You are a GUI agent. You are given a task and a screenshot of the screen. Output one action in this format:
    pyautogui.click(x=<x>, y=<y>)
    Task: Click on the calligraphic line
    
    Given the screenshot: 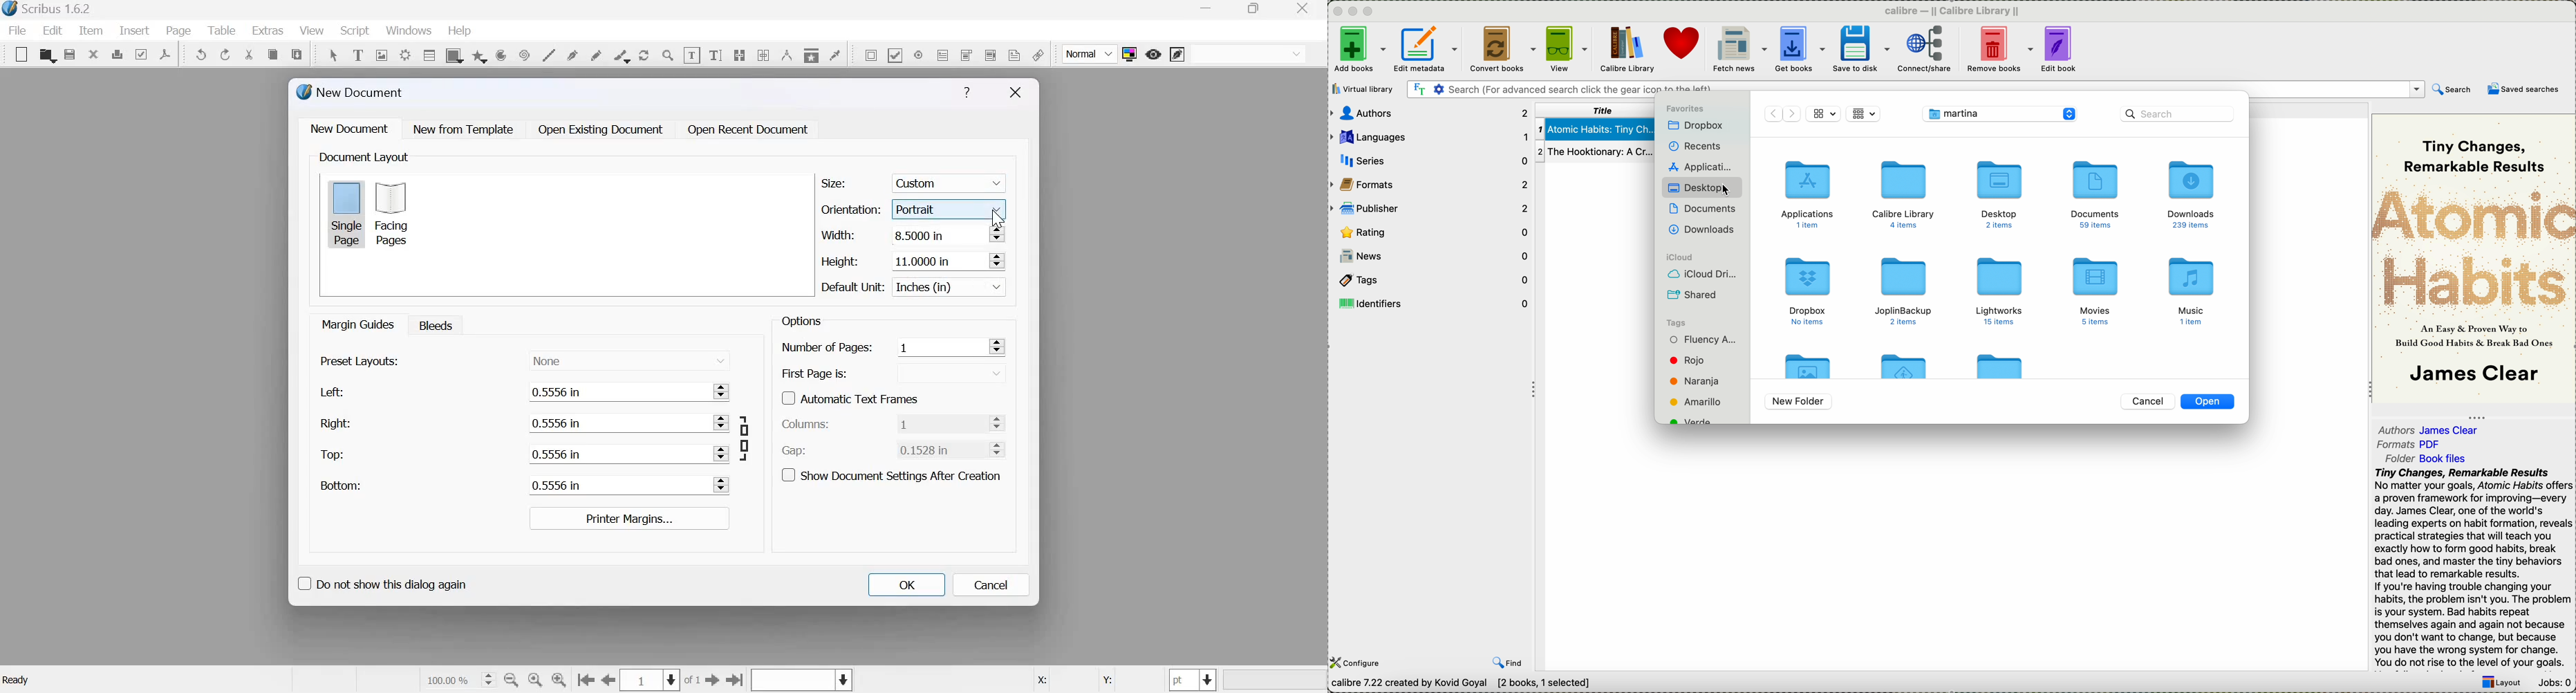 What is the action you would take?
    pyautogui.click(x=619, y=55)
    